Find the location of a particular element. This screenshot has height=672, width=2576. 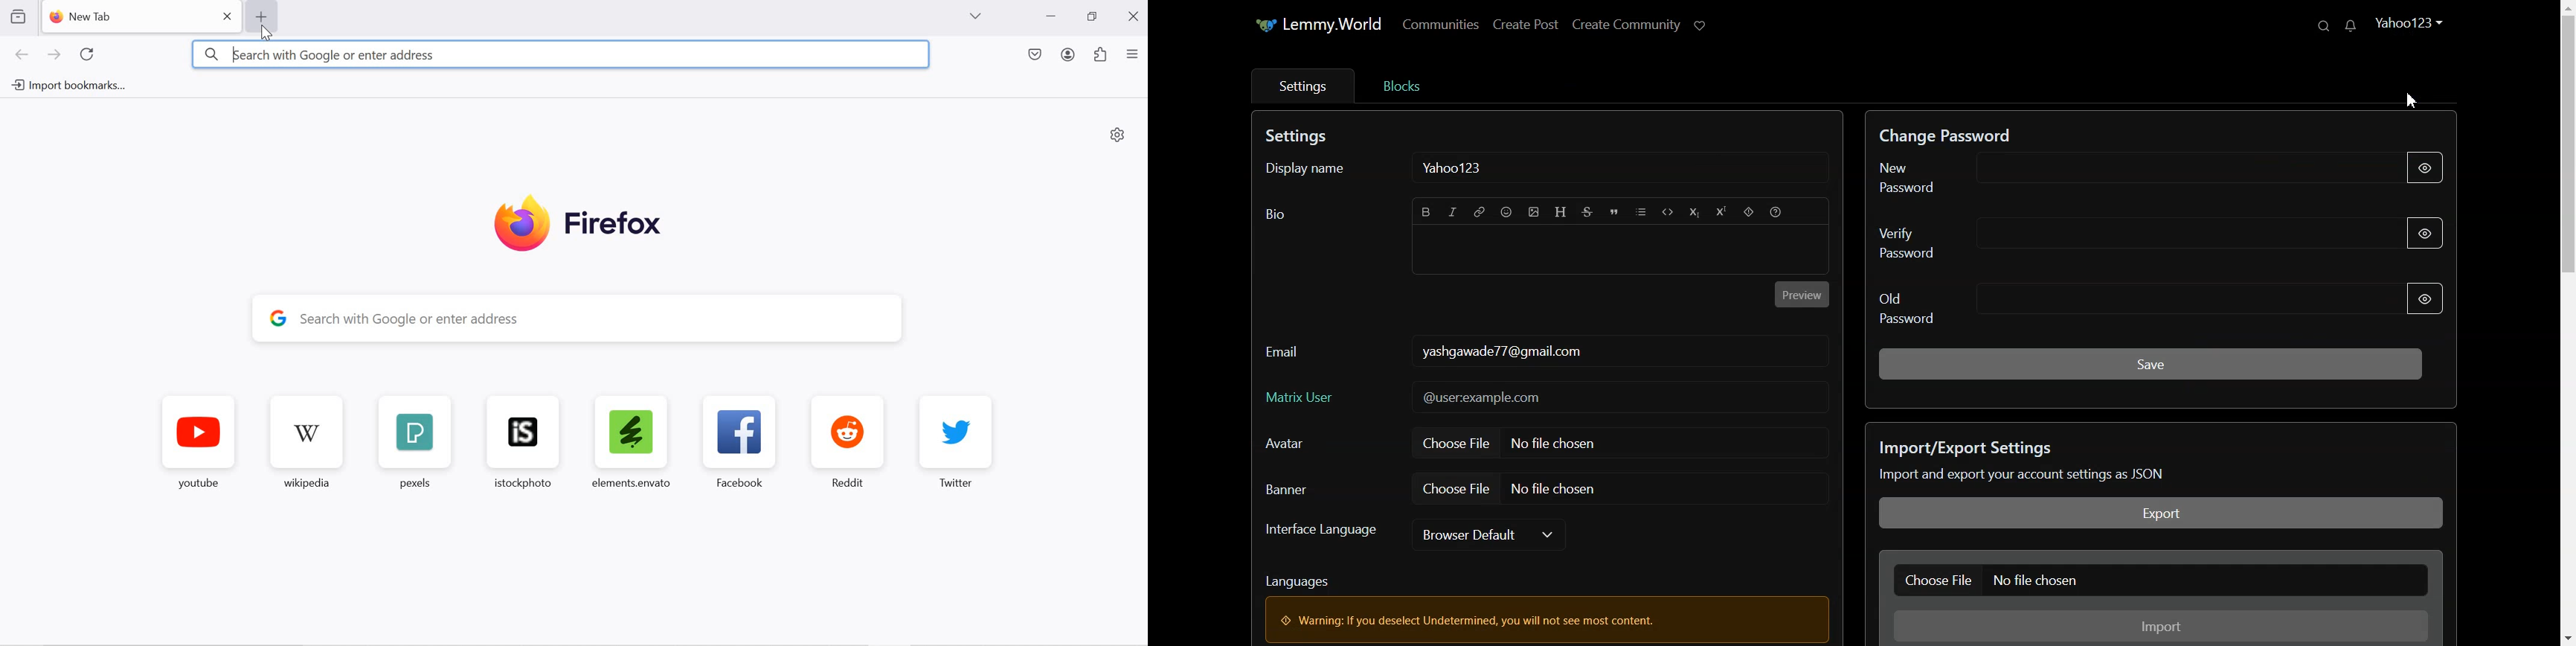

personalize new tab is located at coordinates (1118, 134).